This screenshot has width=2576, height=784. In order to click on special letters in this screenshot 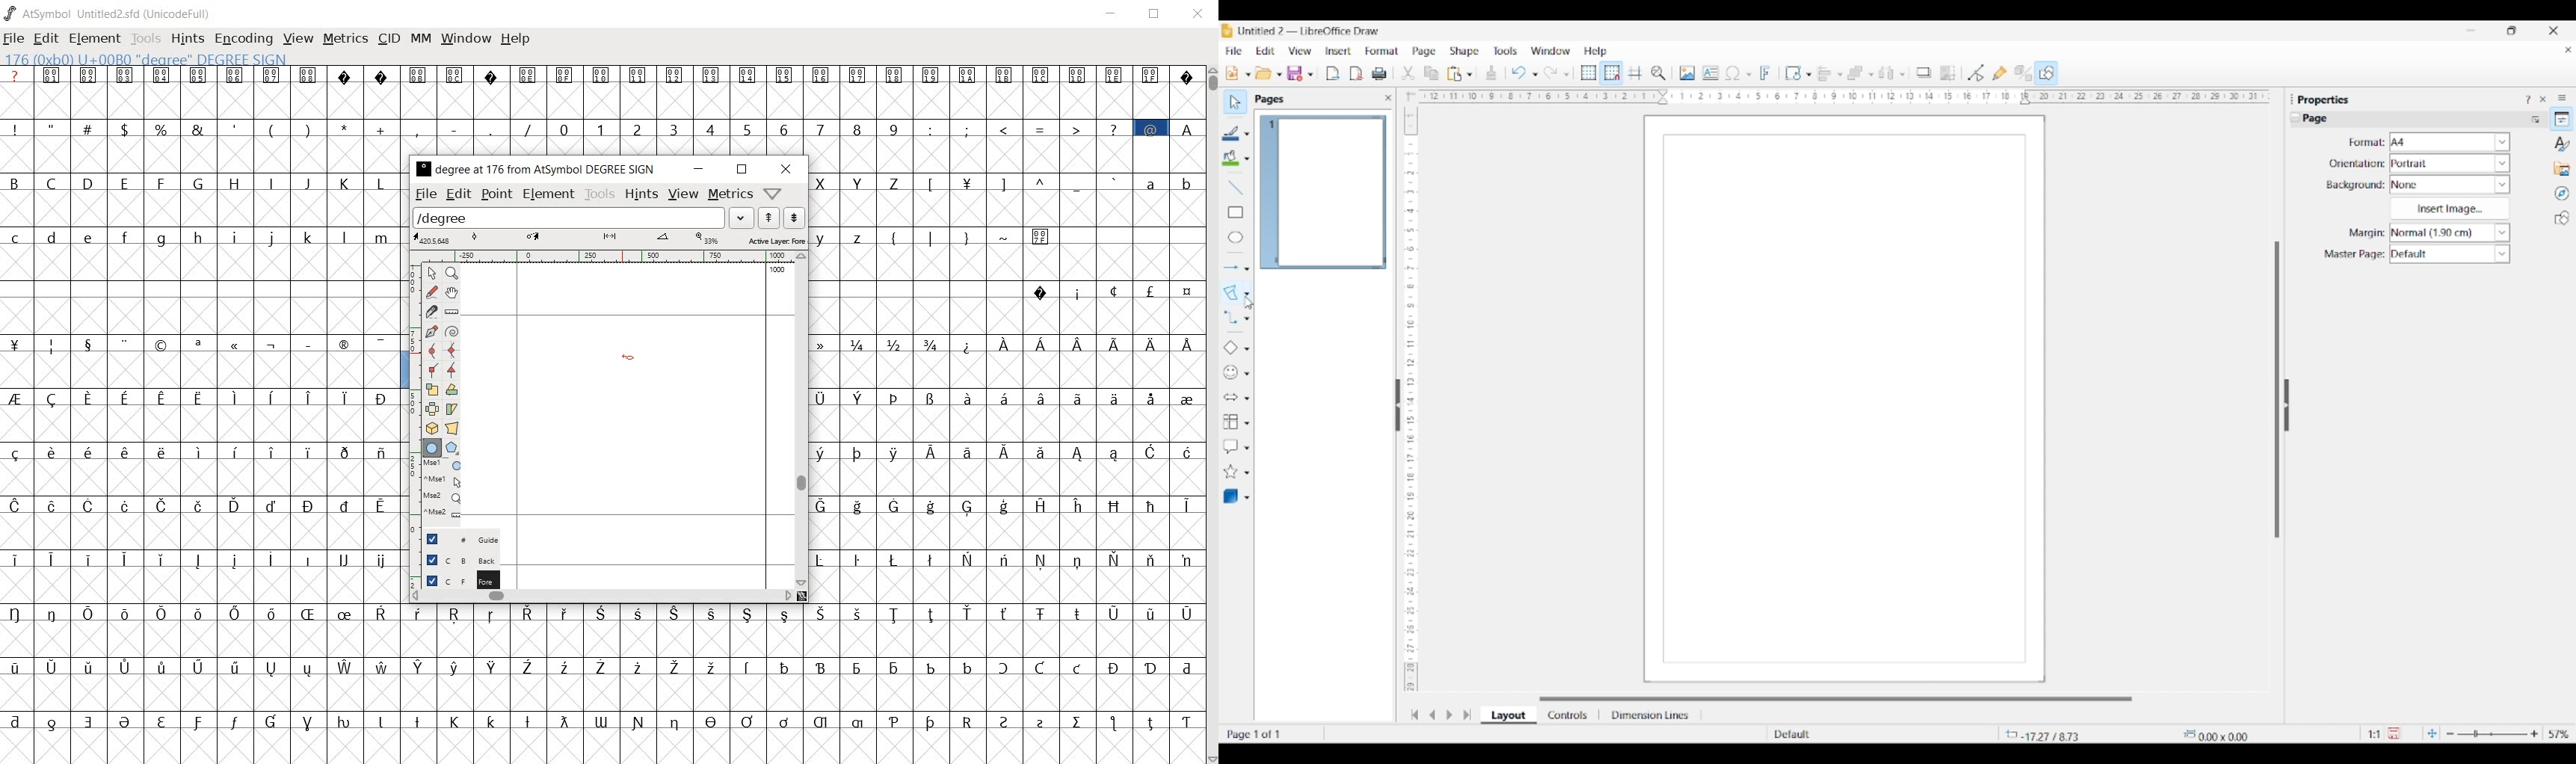, I will do `click(603, 719)`.